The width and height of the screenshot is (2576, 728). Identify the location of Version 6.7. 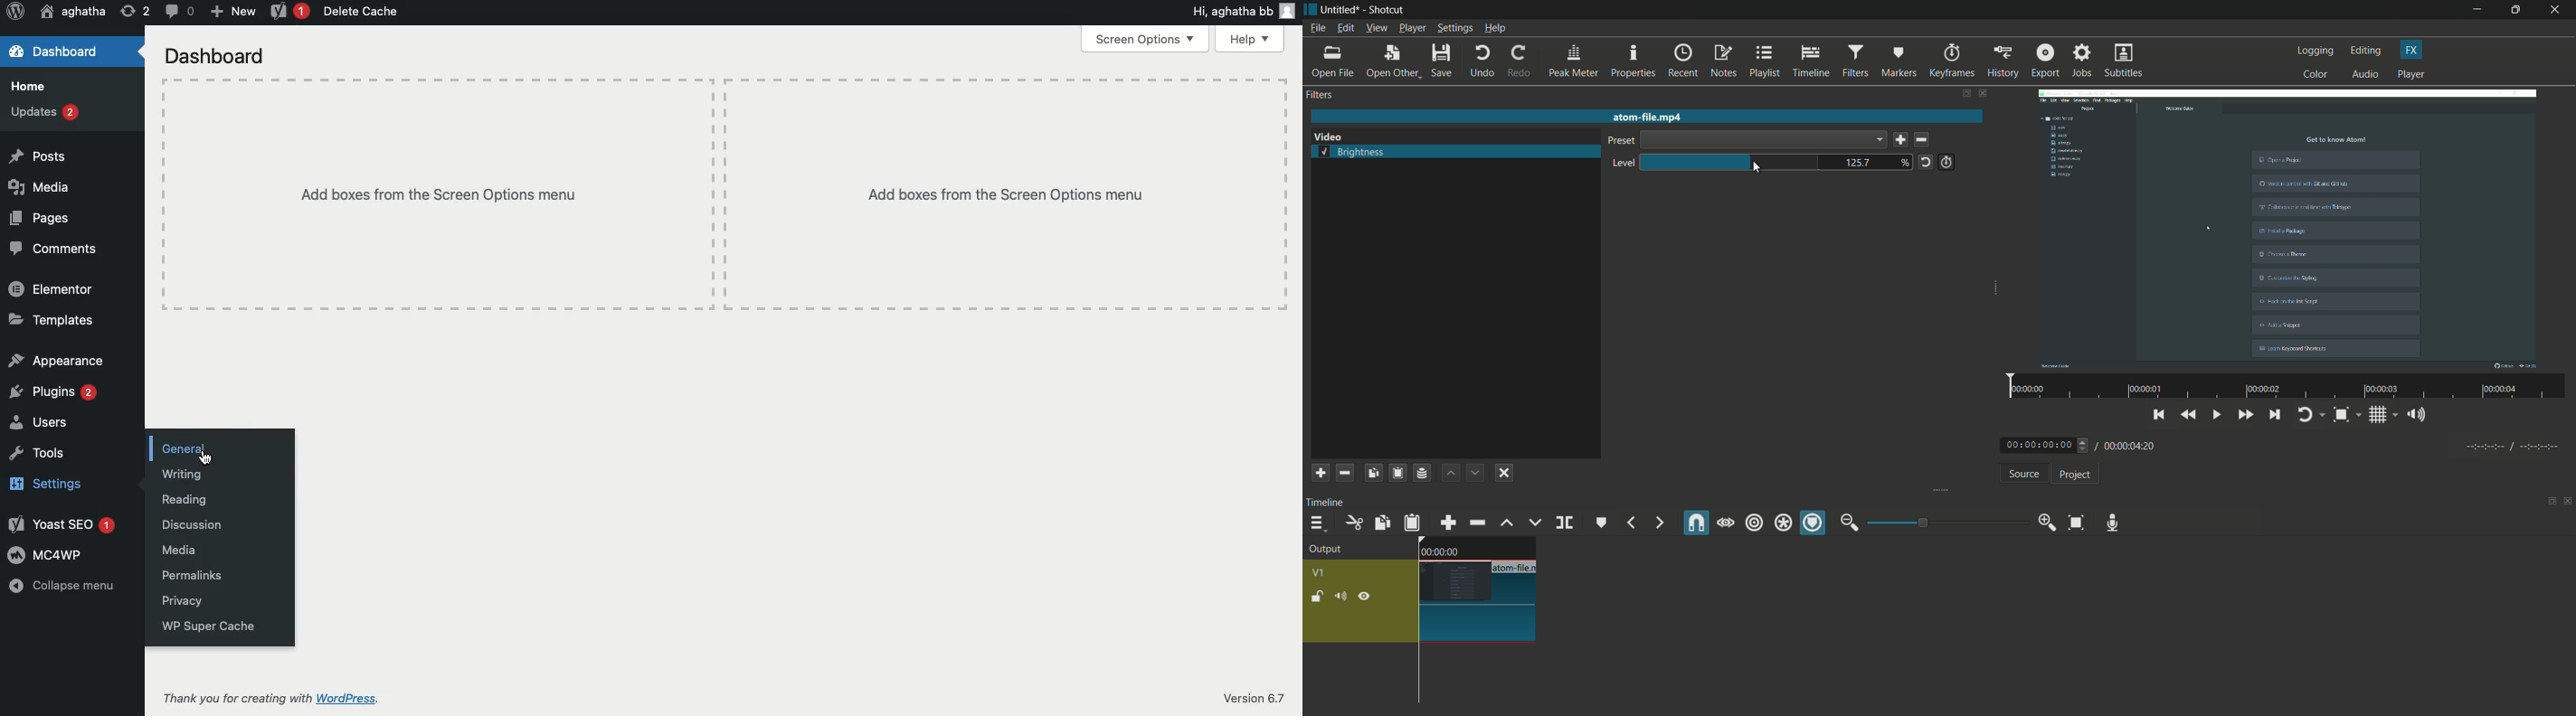
(1255, 695).